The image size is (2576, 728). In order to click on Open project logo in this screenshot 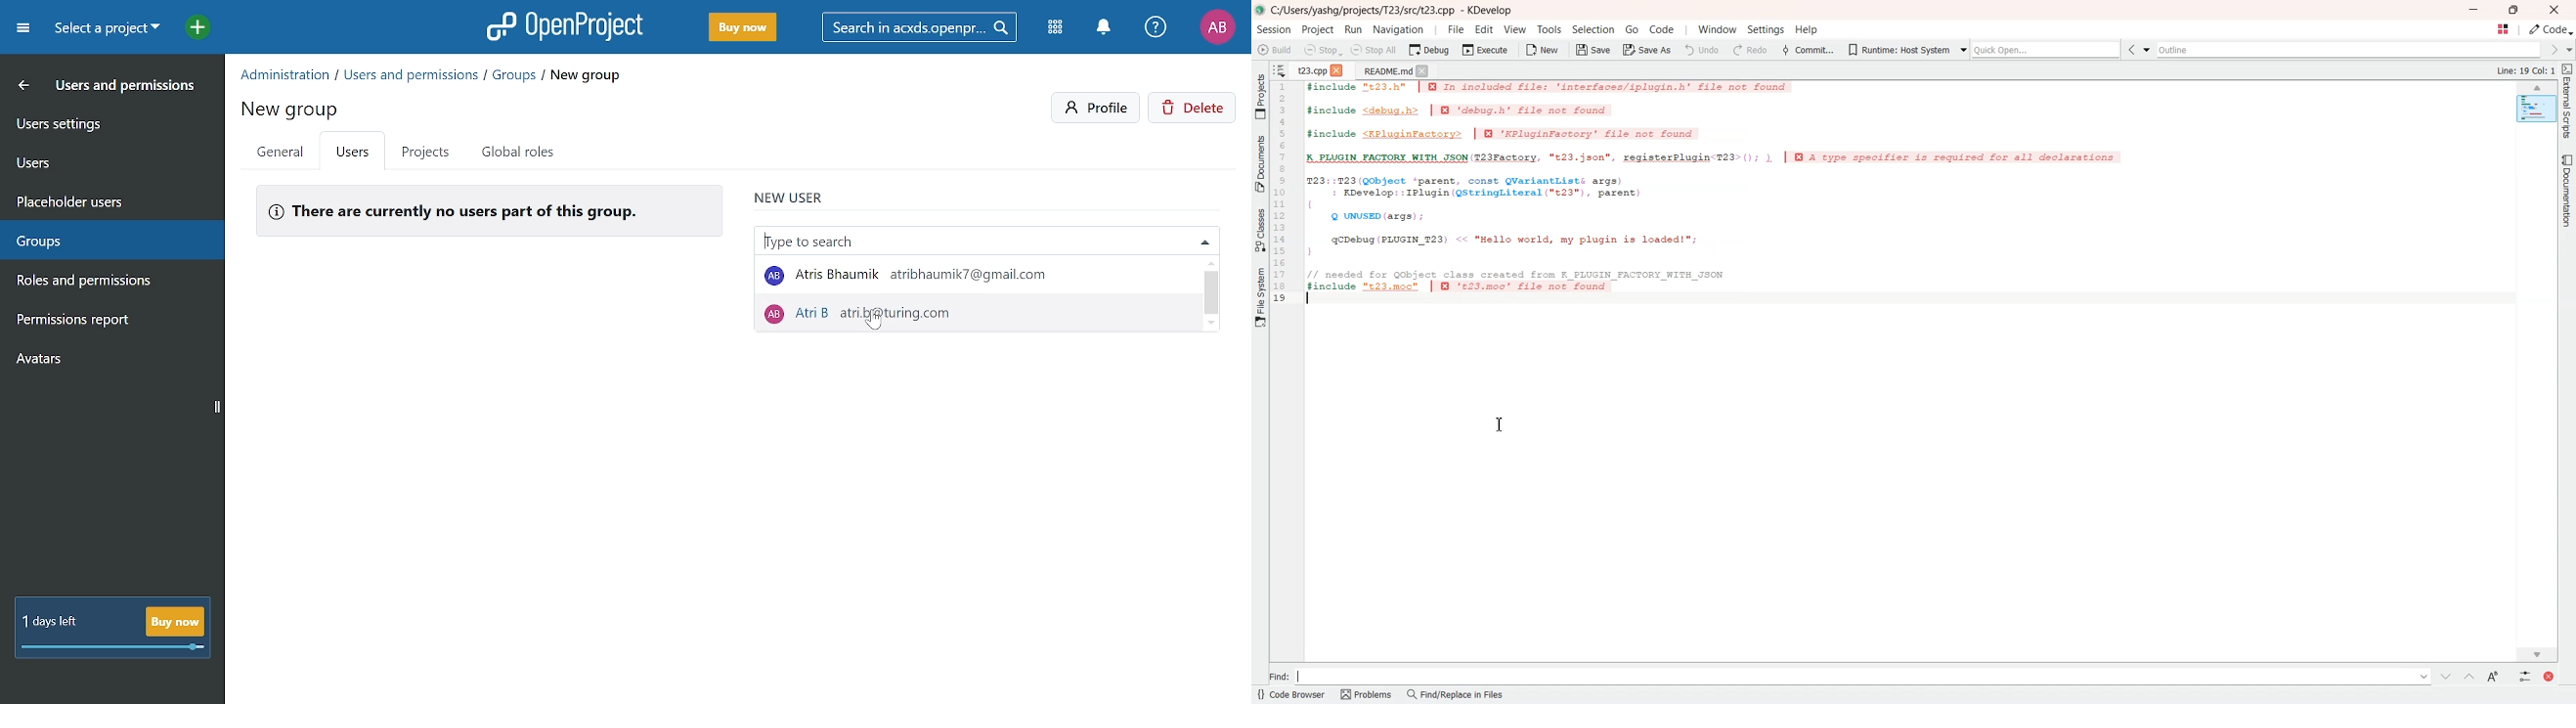, I will do `click(565, 26)`.